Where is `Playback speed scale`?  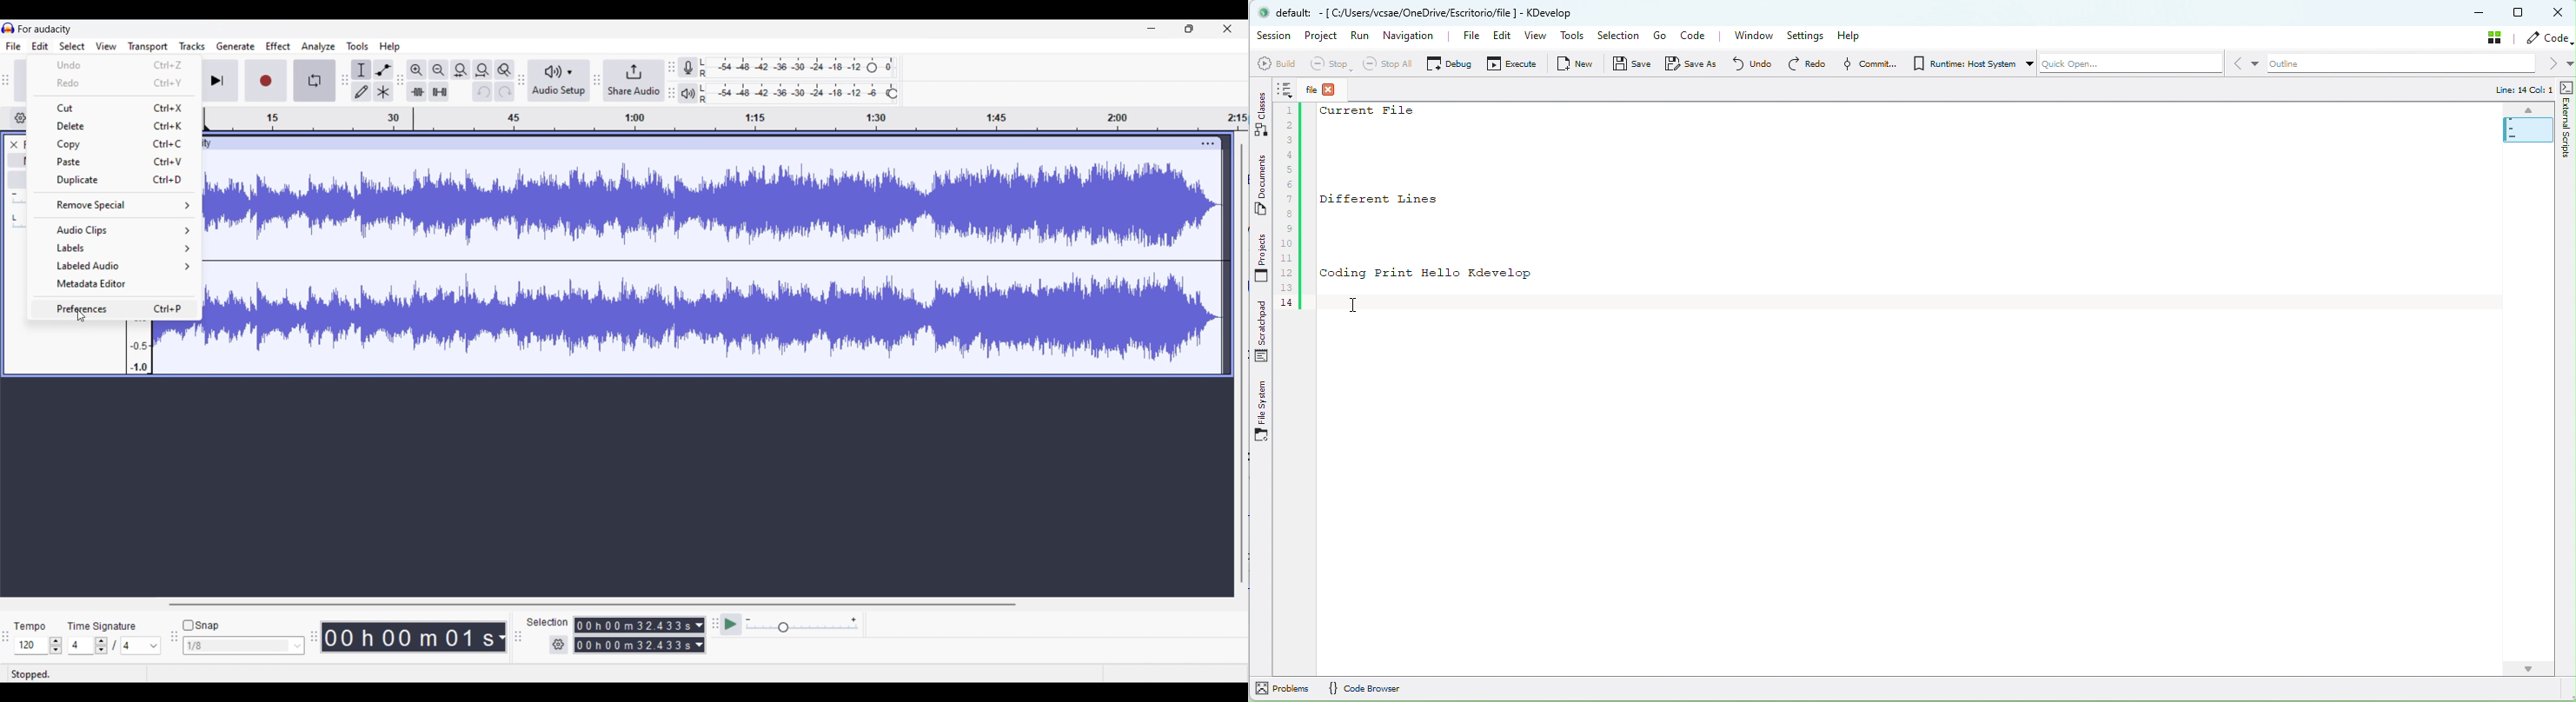 Playback speed scale is located at coordinates (802, 624).